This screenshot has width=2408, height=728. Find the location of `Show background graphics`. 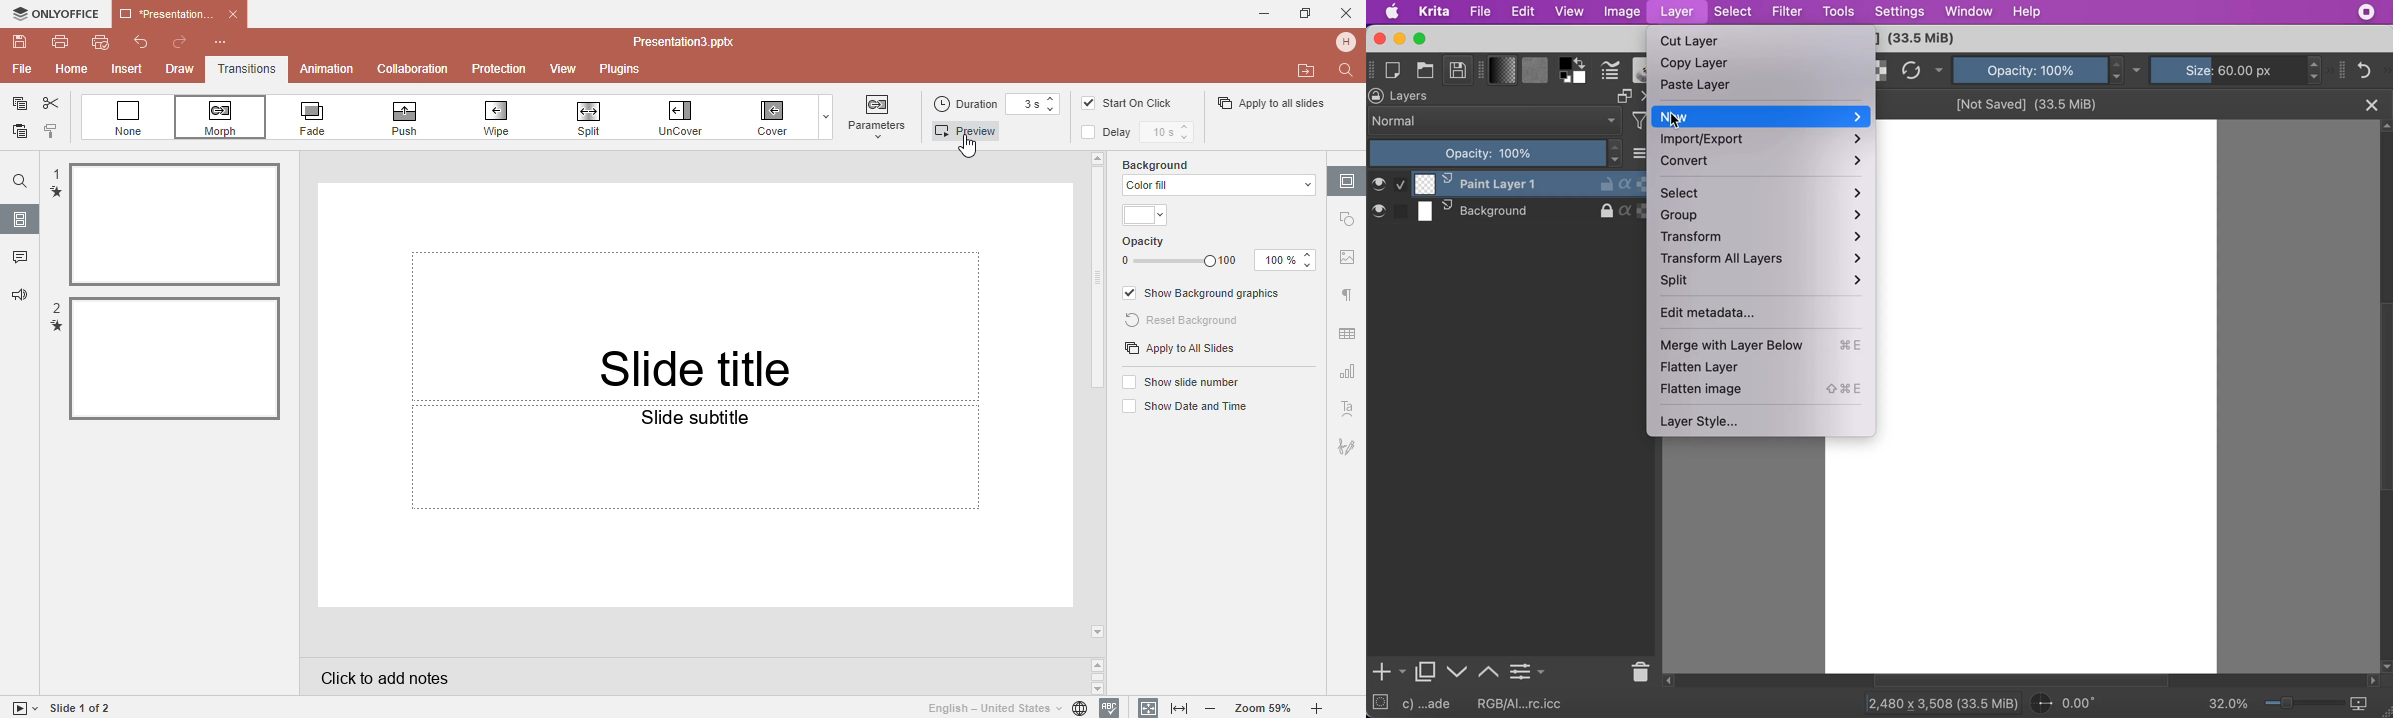

Show background graphics is located at coordinates (1204, 294).